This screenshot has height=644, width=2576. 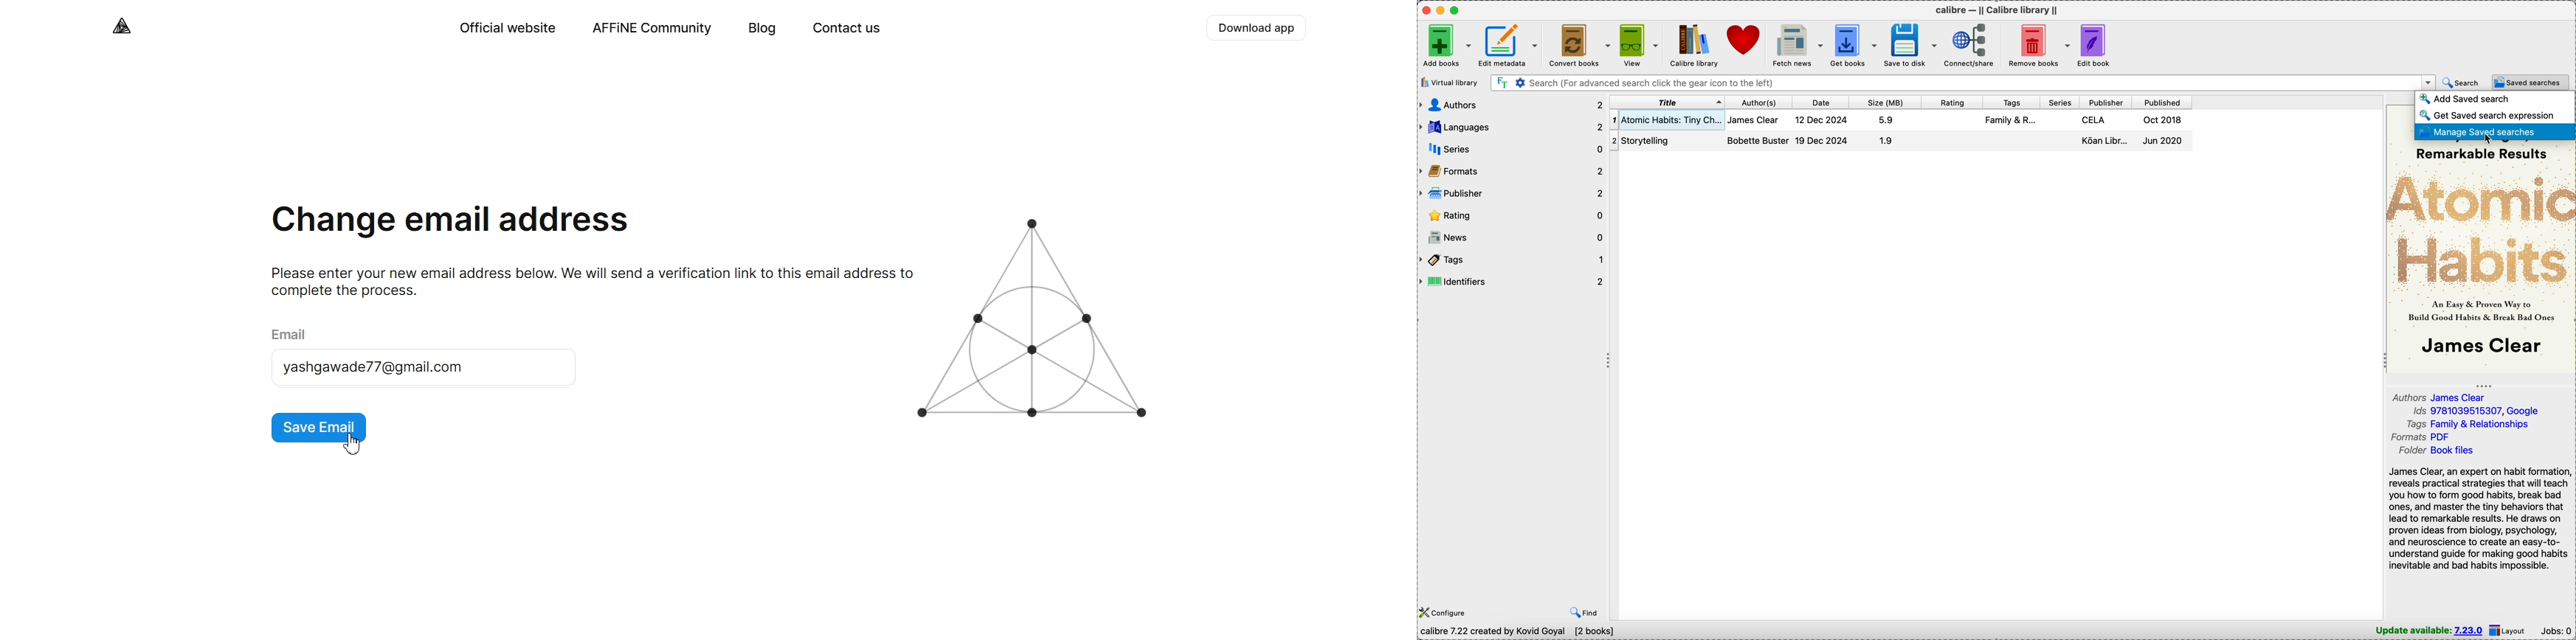 What do you see at coordinates (2510, 630) in the screenshot?
I see `layout` at bounding box center [2510, 630].